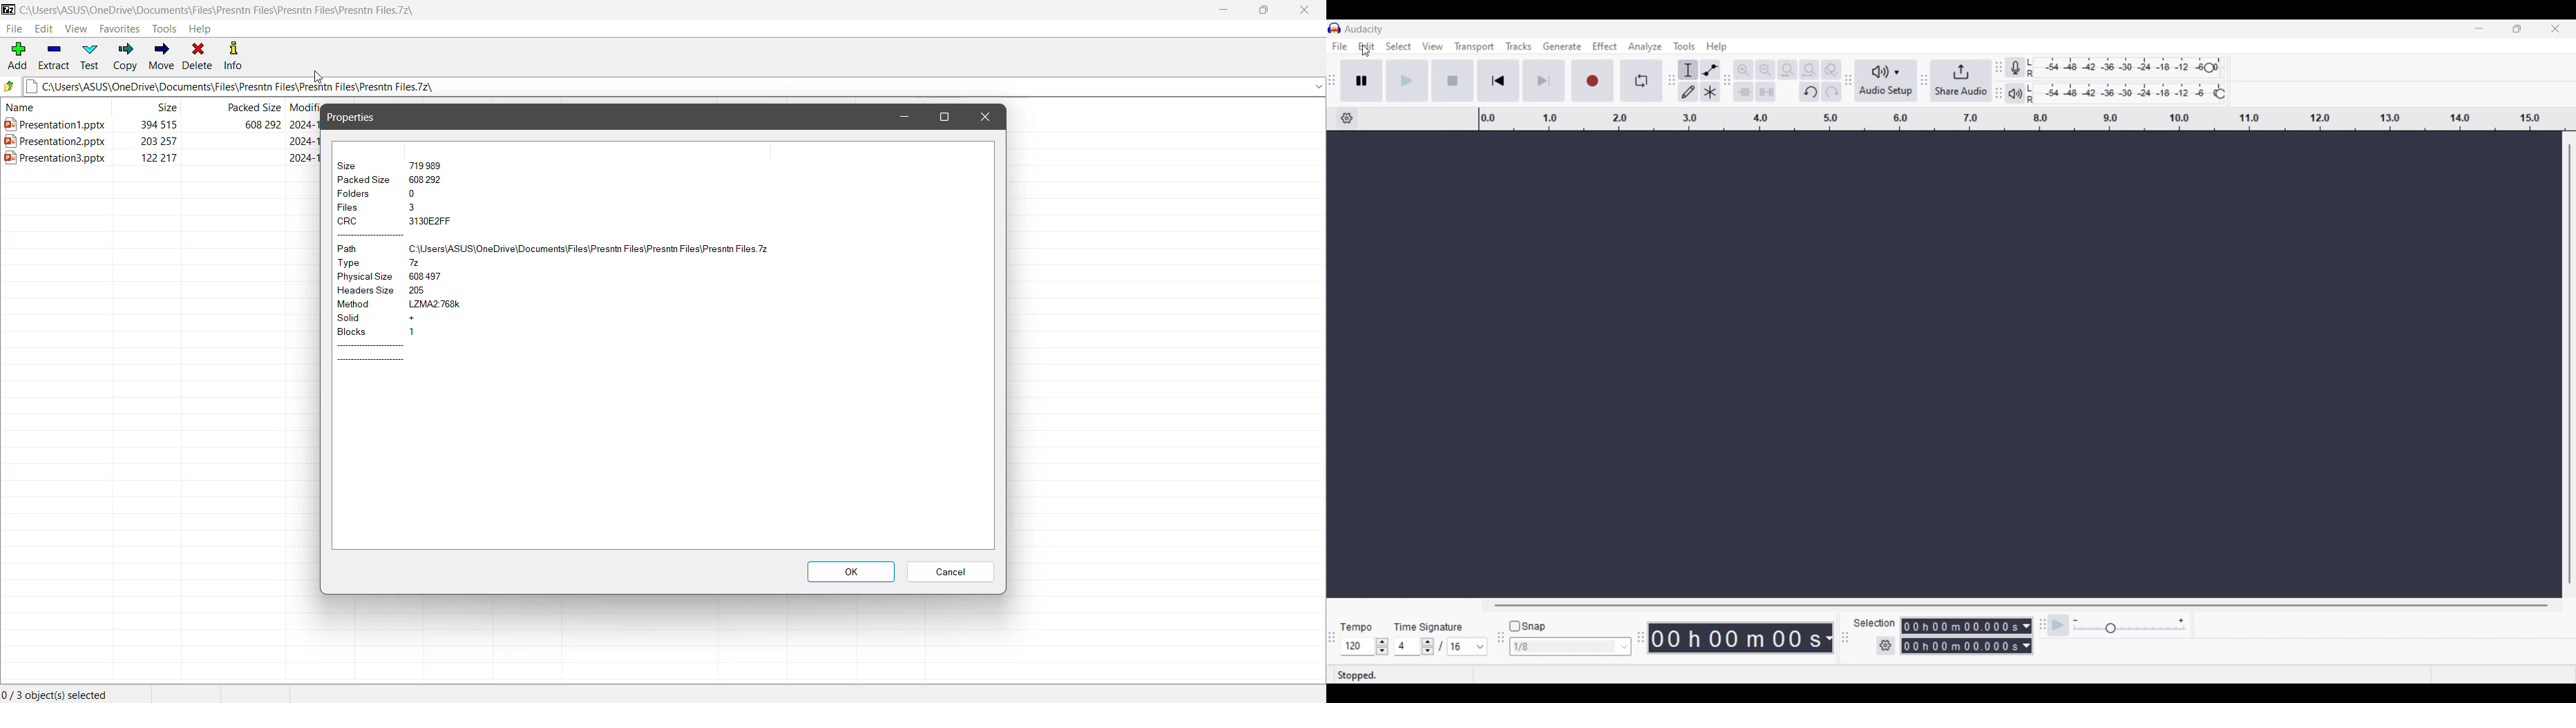 The height and width of the screenshot is (728, 2576). I want to click on 122217, so click(165, 160).